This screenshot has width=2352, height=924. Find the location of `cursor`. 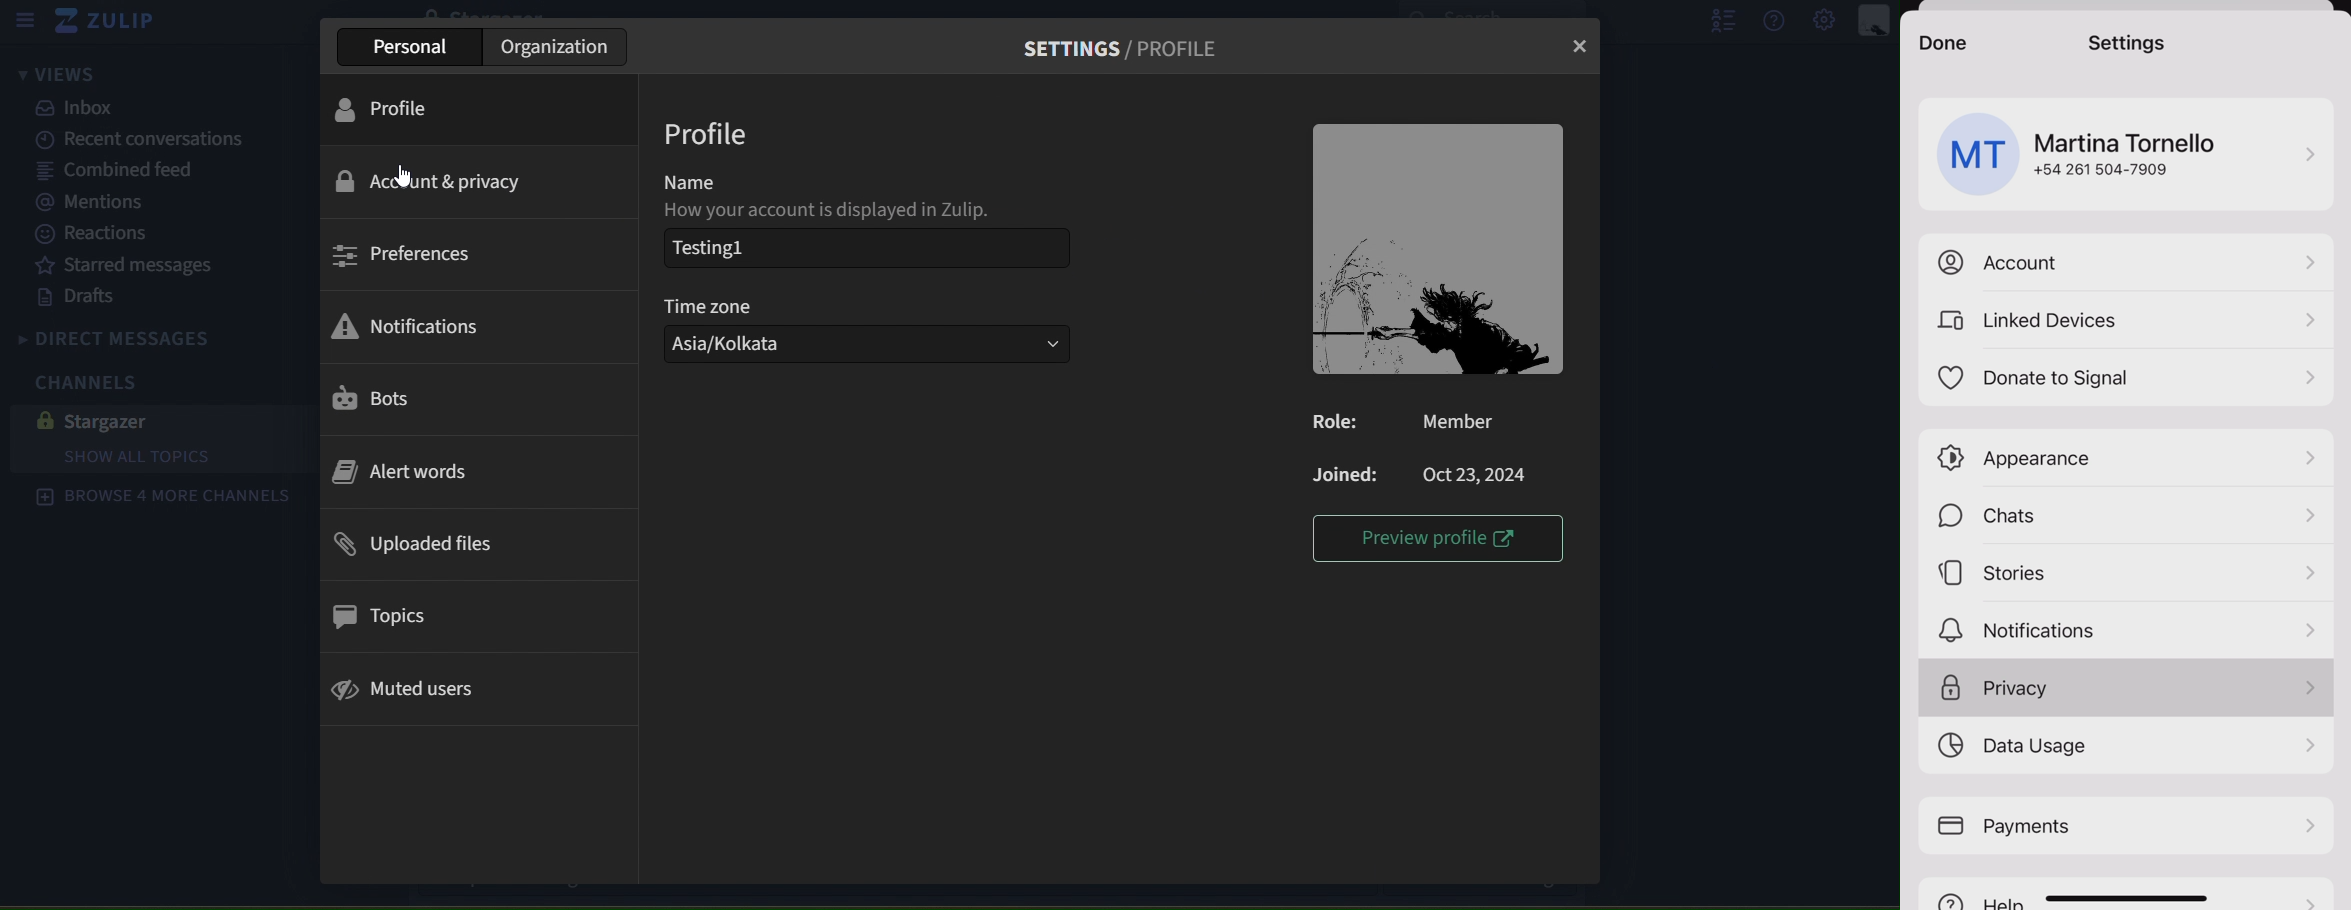

cursor is located at coordinates (403, 174).